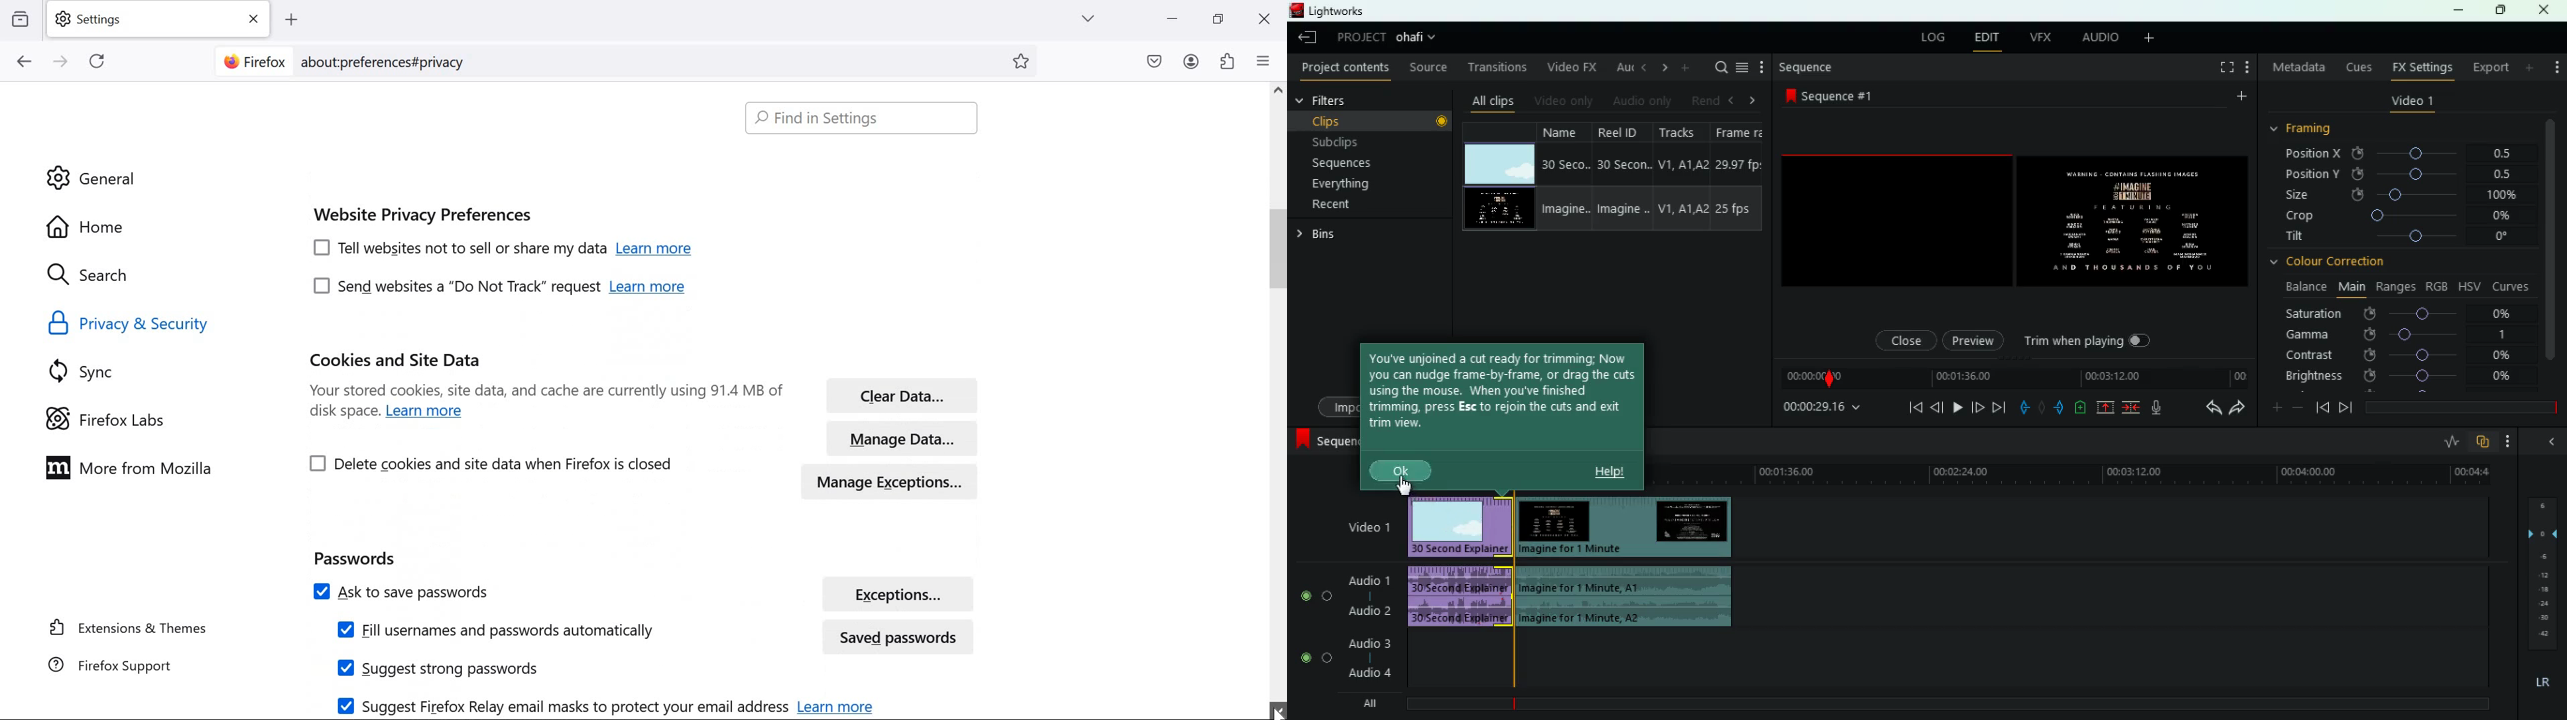 The height and width of the screenshot is (728, 2576). What do you see at coordinates (1329, 10) in the screenshot?
I see `lightworks` at bounding box center [1329, 10].